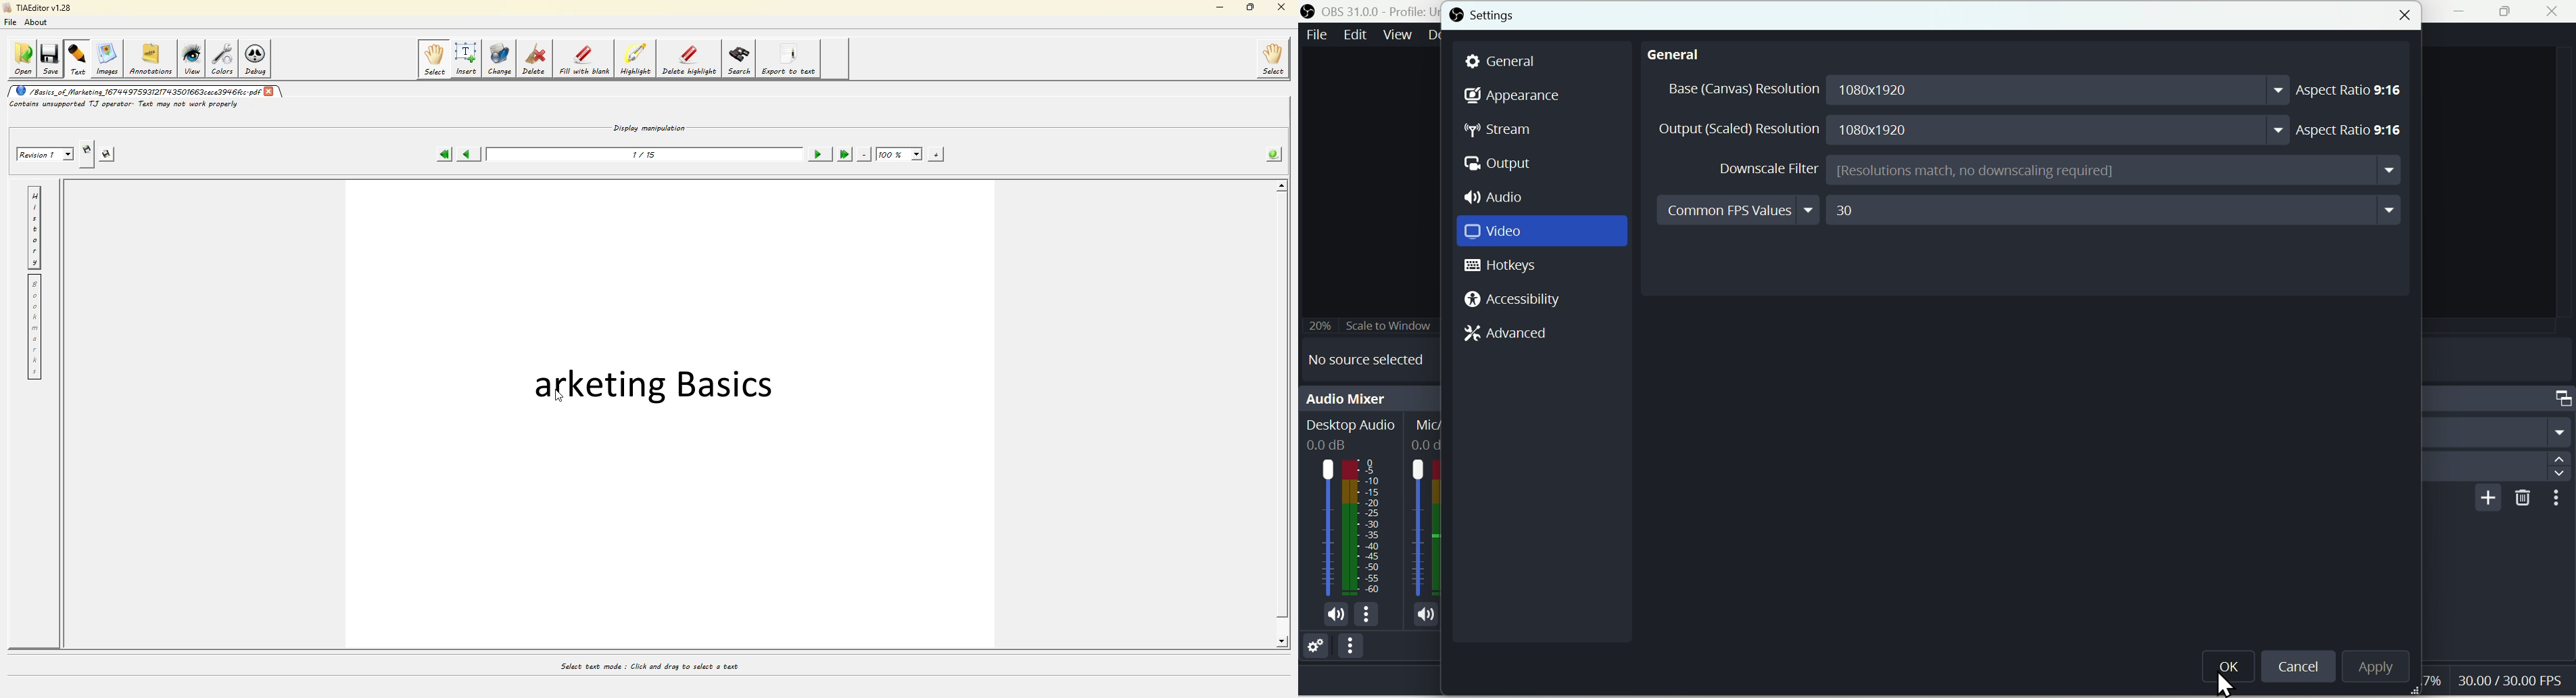 Image resolution: width=2576 pixels, height=700 pixels. What do you see at coordinates (2359, 125) in the screenshot?
I see `Aspect ratio 9: 16` at bounding box center [2359, 125].